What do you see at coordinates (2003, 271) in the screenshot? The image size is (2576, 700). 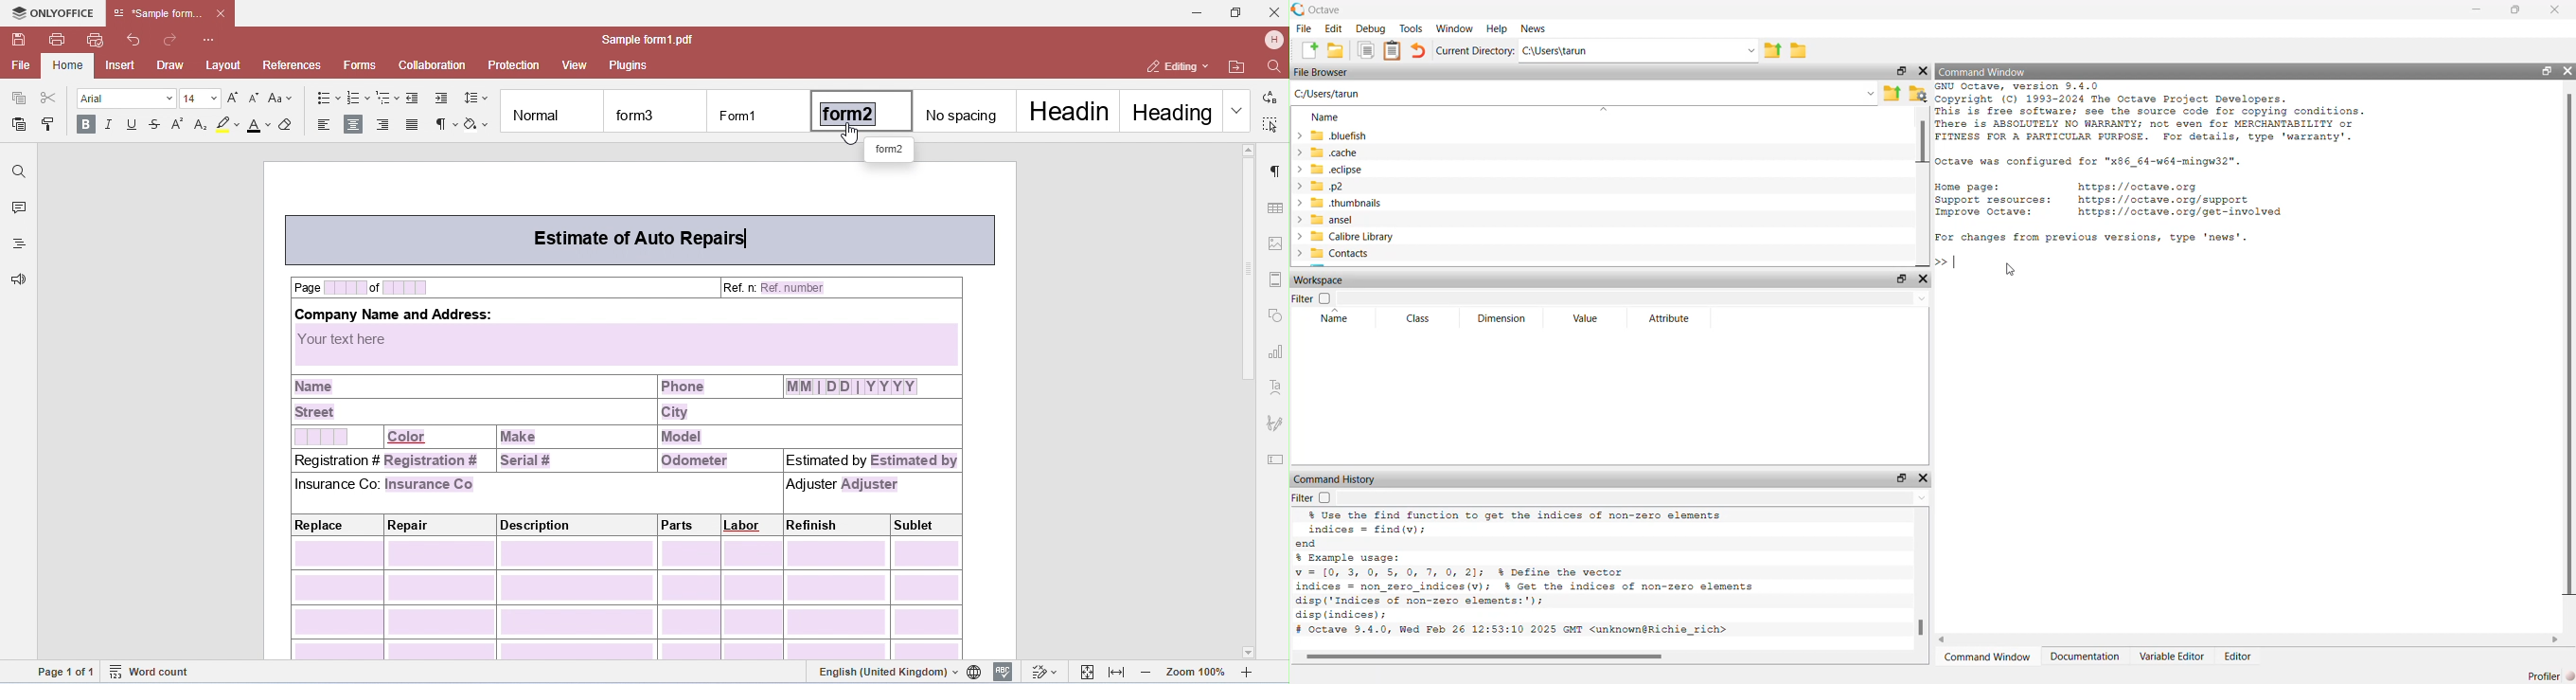 I see `cursor` at bounding box center [2003, 271].